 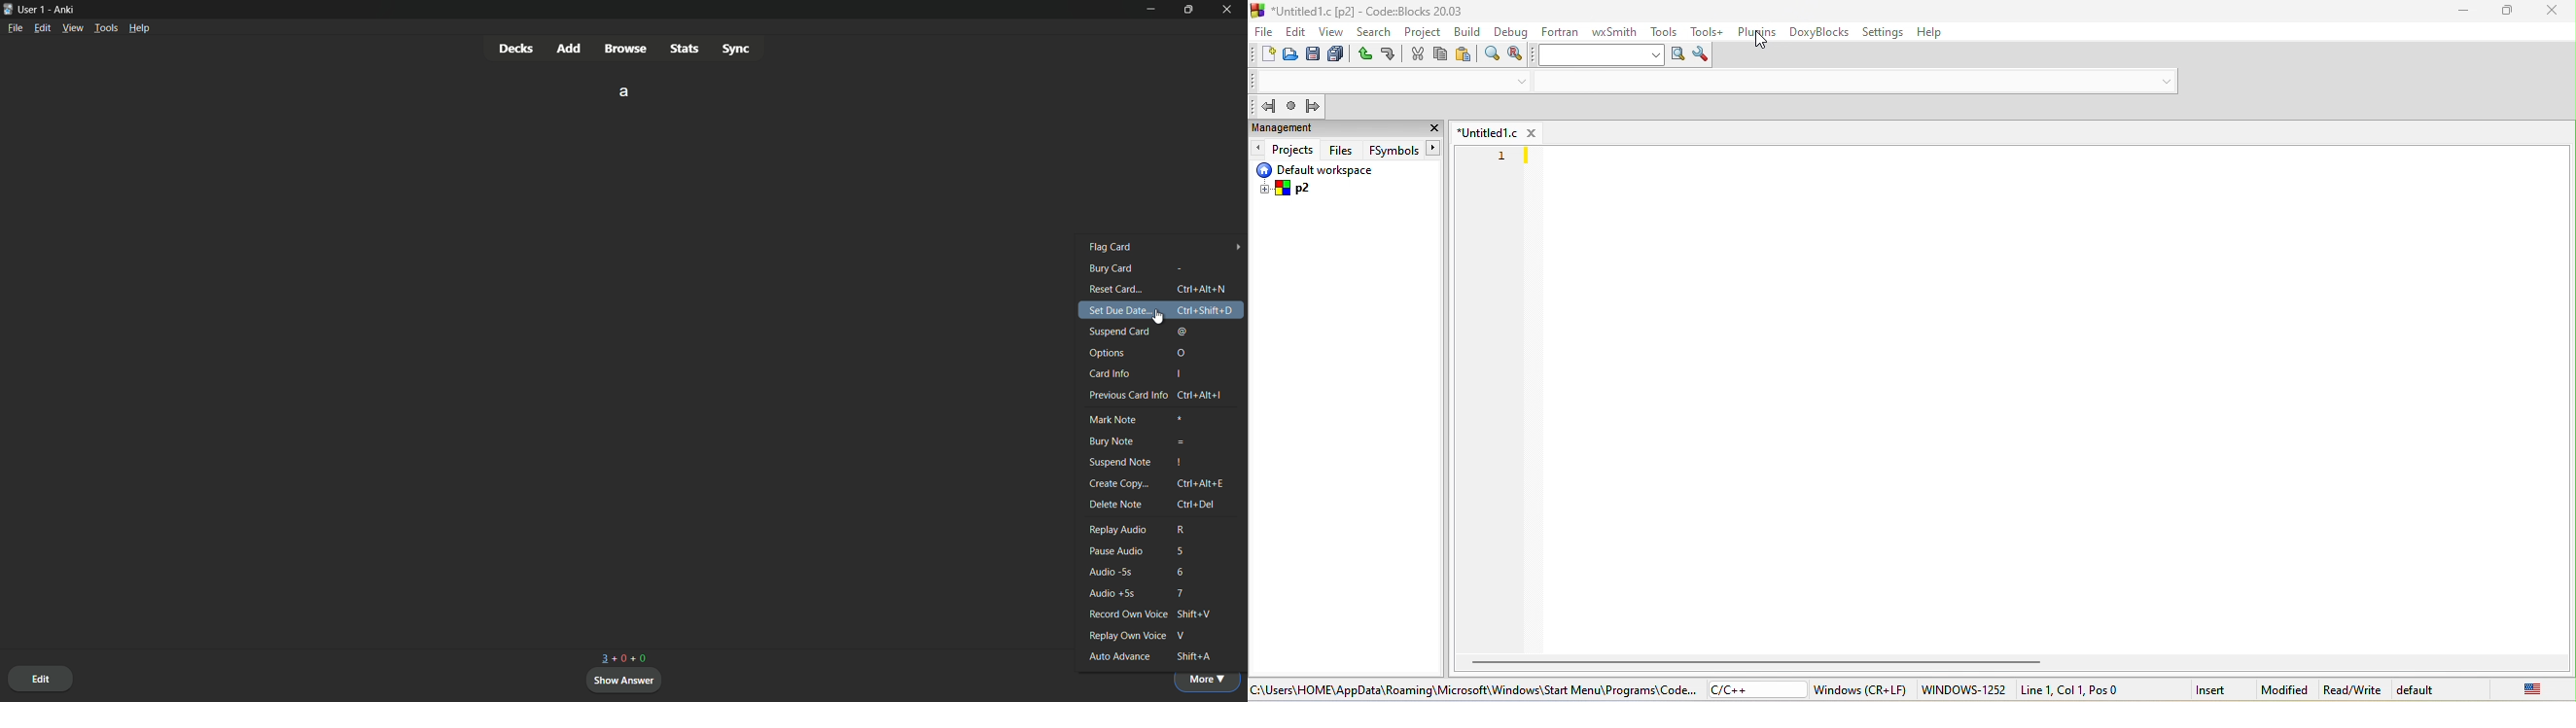 I want to click on minimize, so click(x=1153, y=9).